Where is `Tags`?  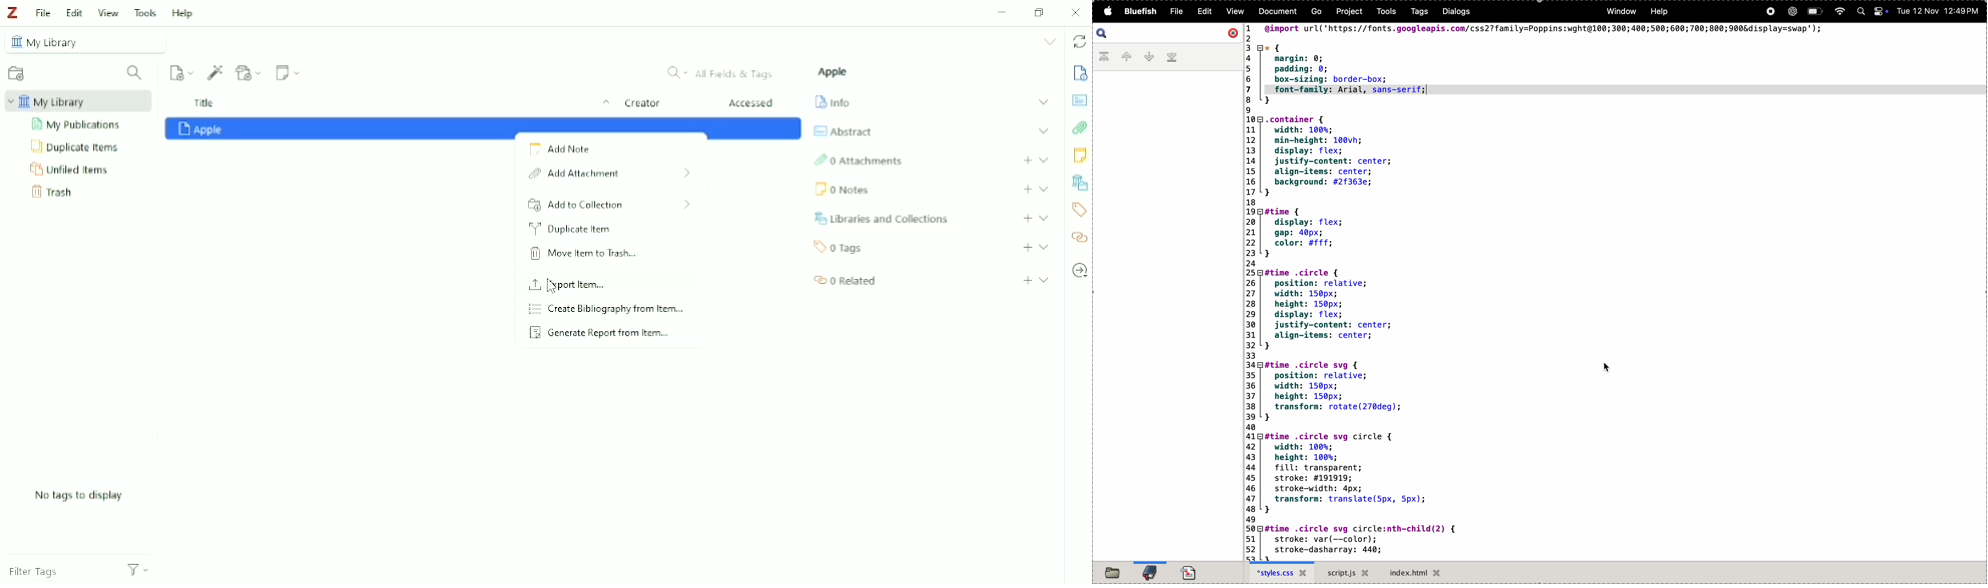 Tags is located at coordinates (840, 248).